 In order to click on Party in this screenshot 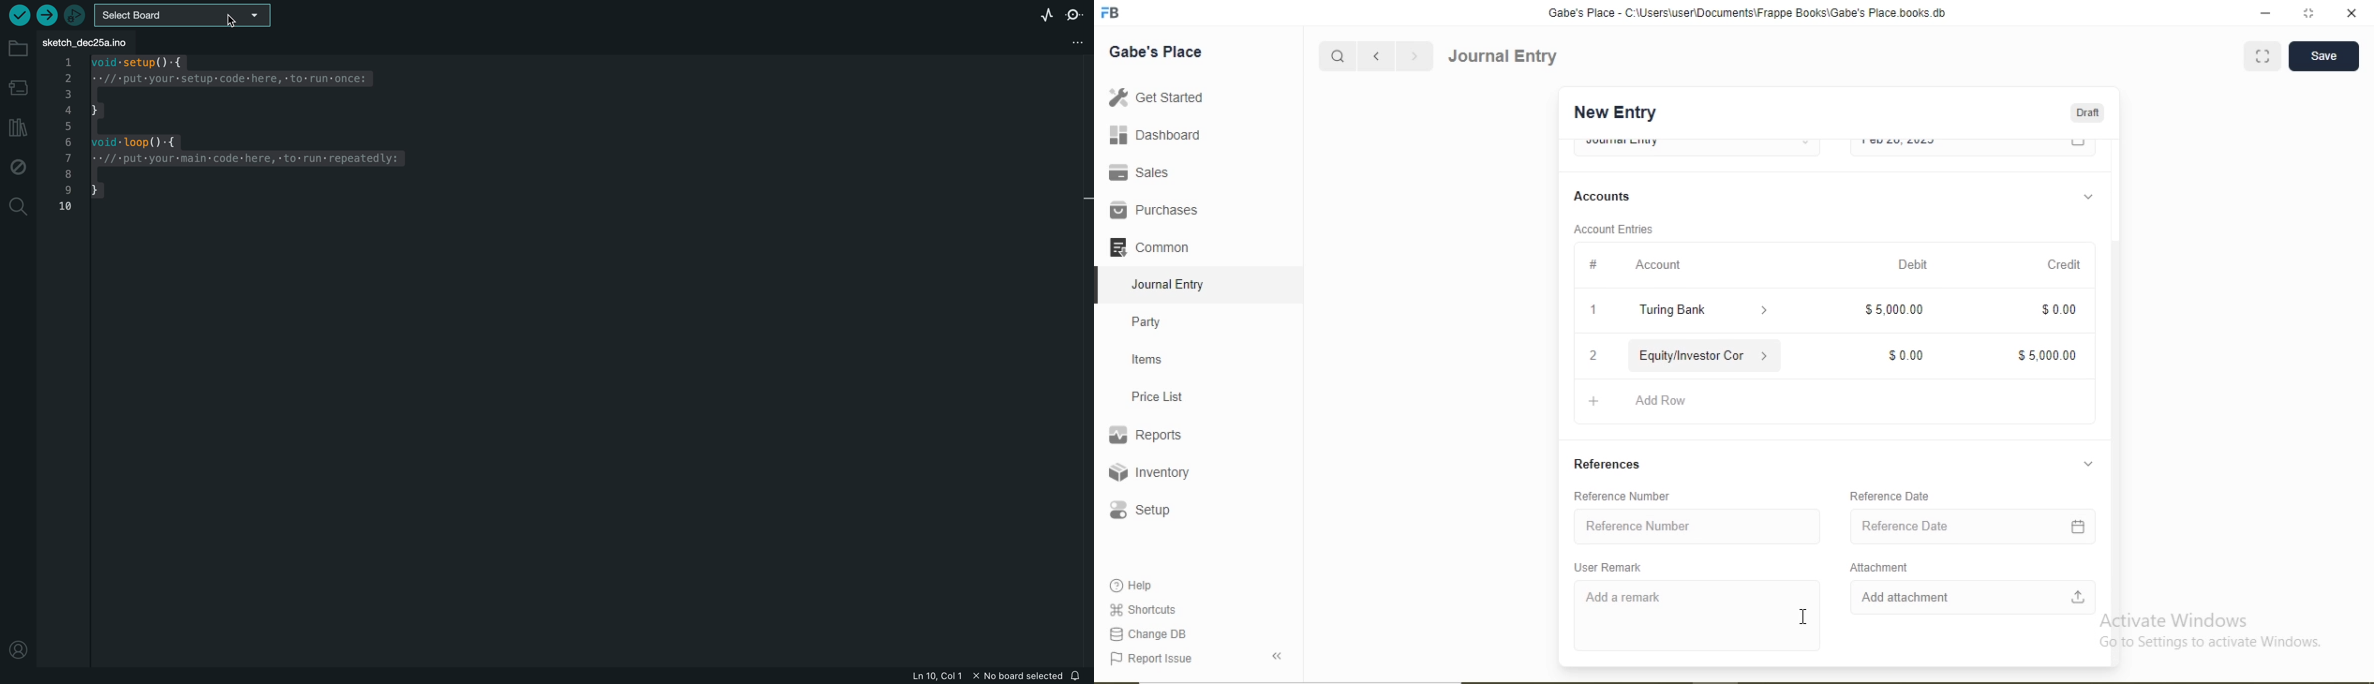, I will do `click(1147, 324)`.